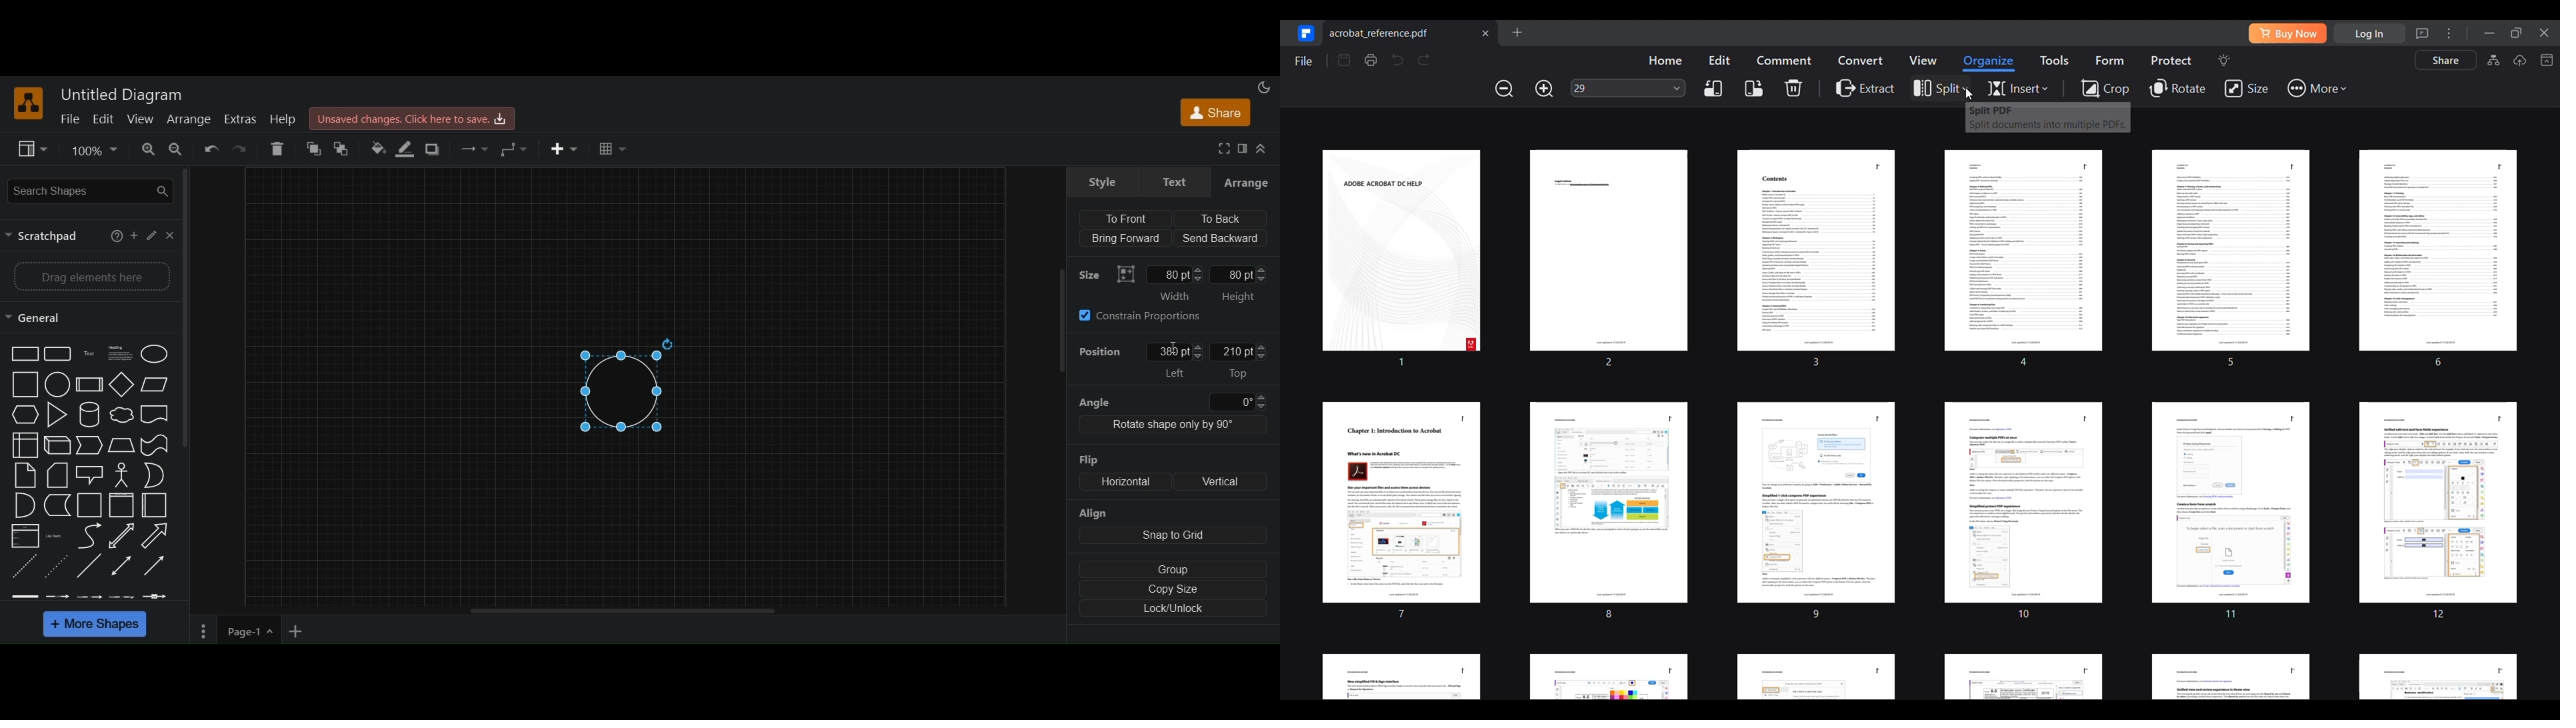 The image size is (2576, 728). What do you see at coordinates (156, 235) in the screenshot?
I see `help` at bounding box center [156, 235].